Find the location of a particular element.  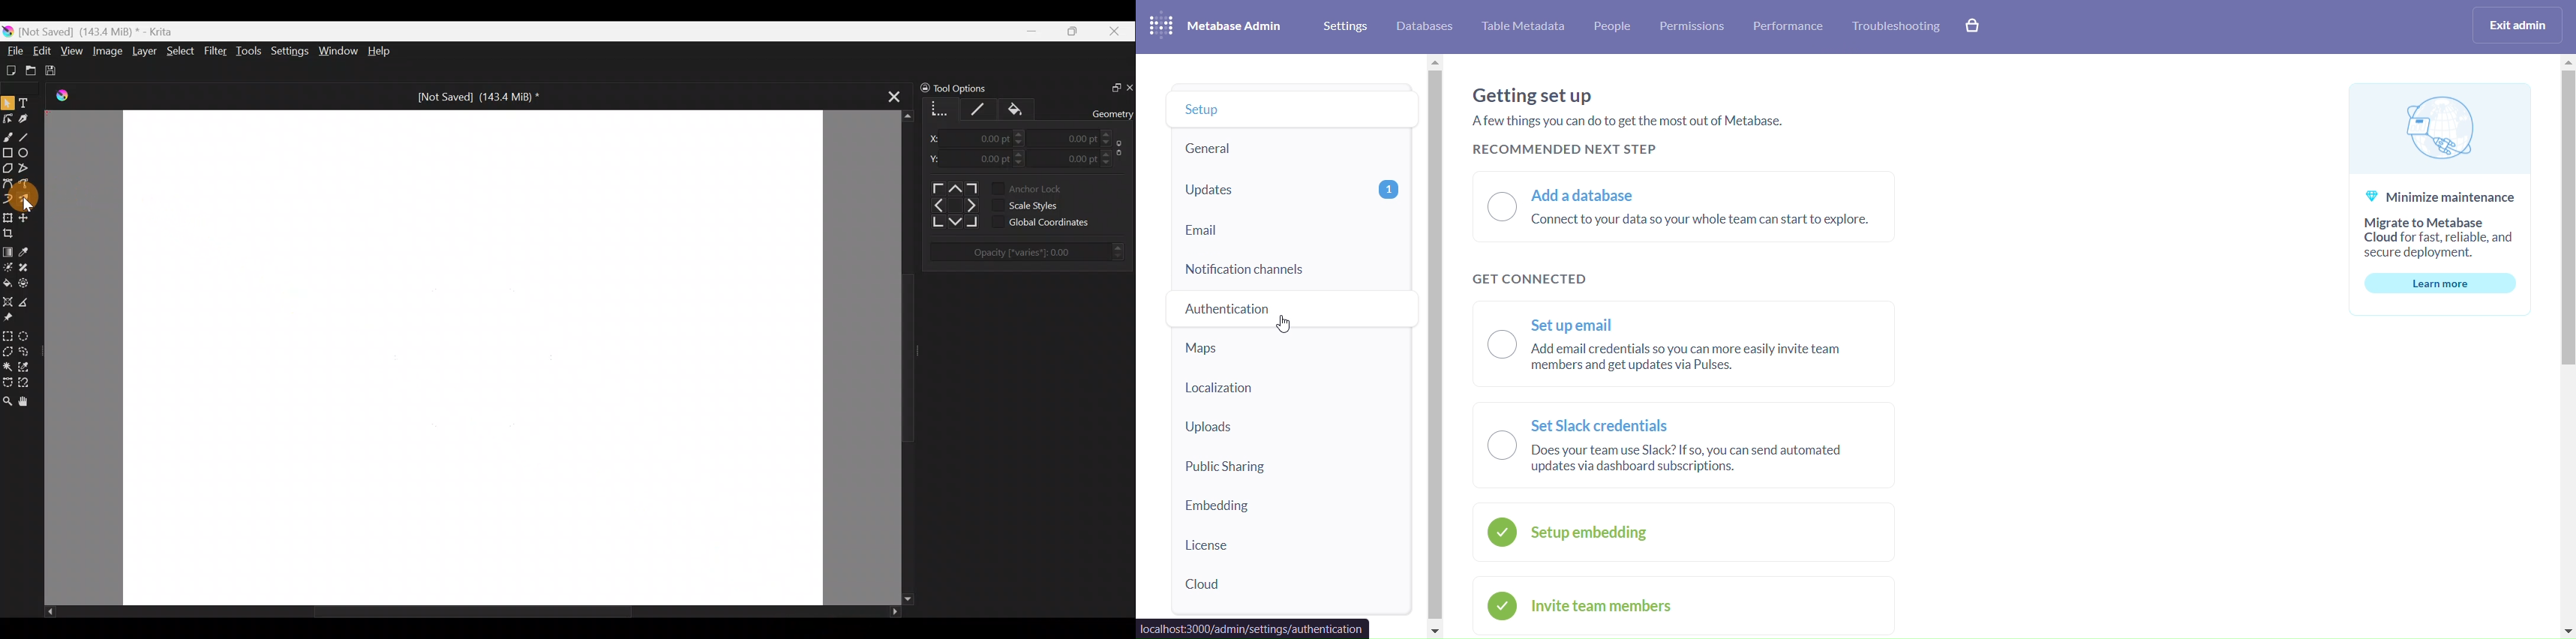

Scale styles is located at coordinates (1045, 204).